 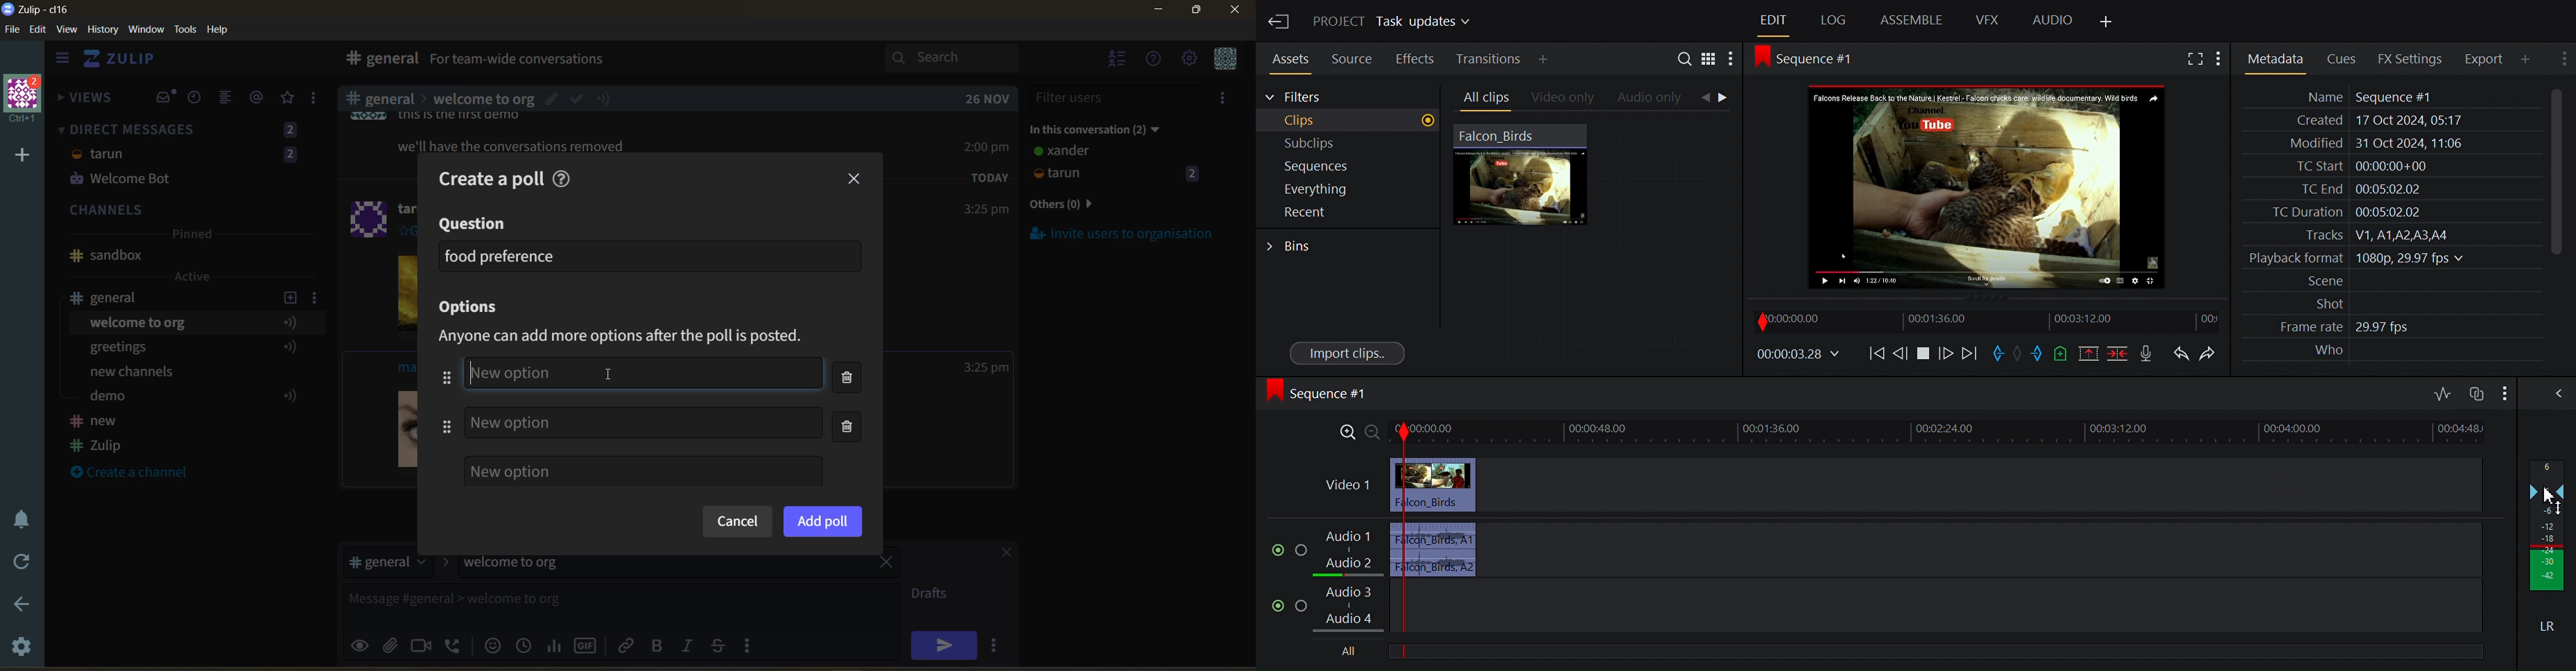 What do you see at coordinates (2038, 354) in the screenshot?
I see `Mark out` at bounding box center [2038, 354].